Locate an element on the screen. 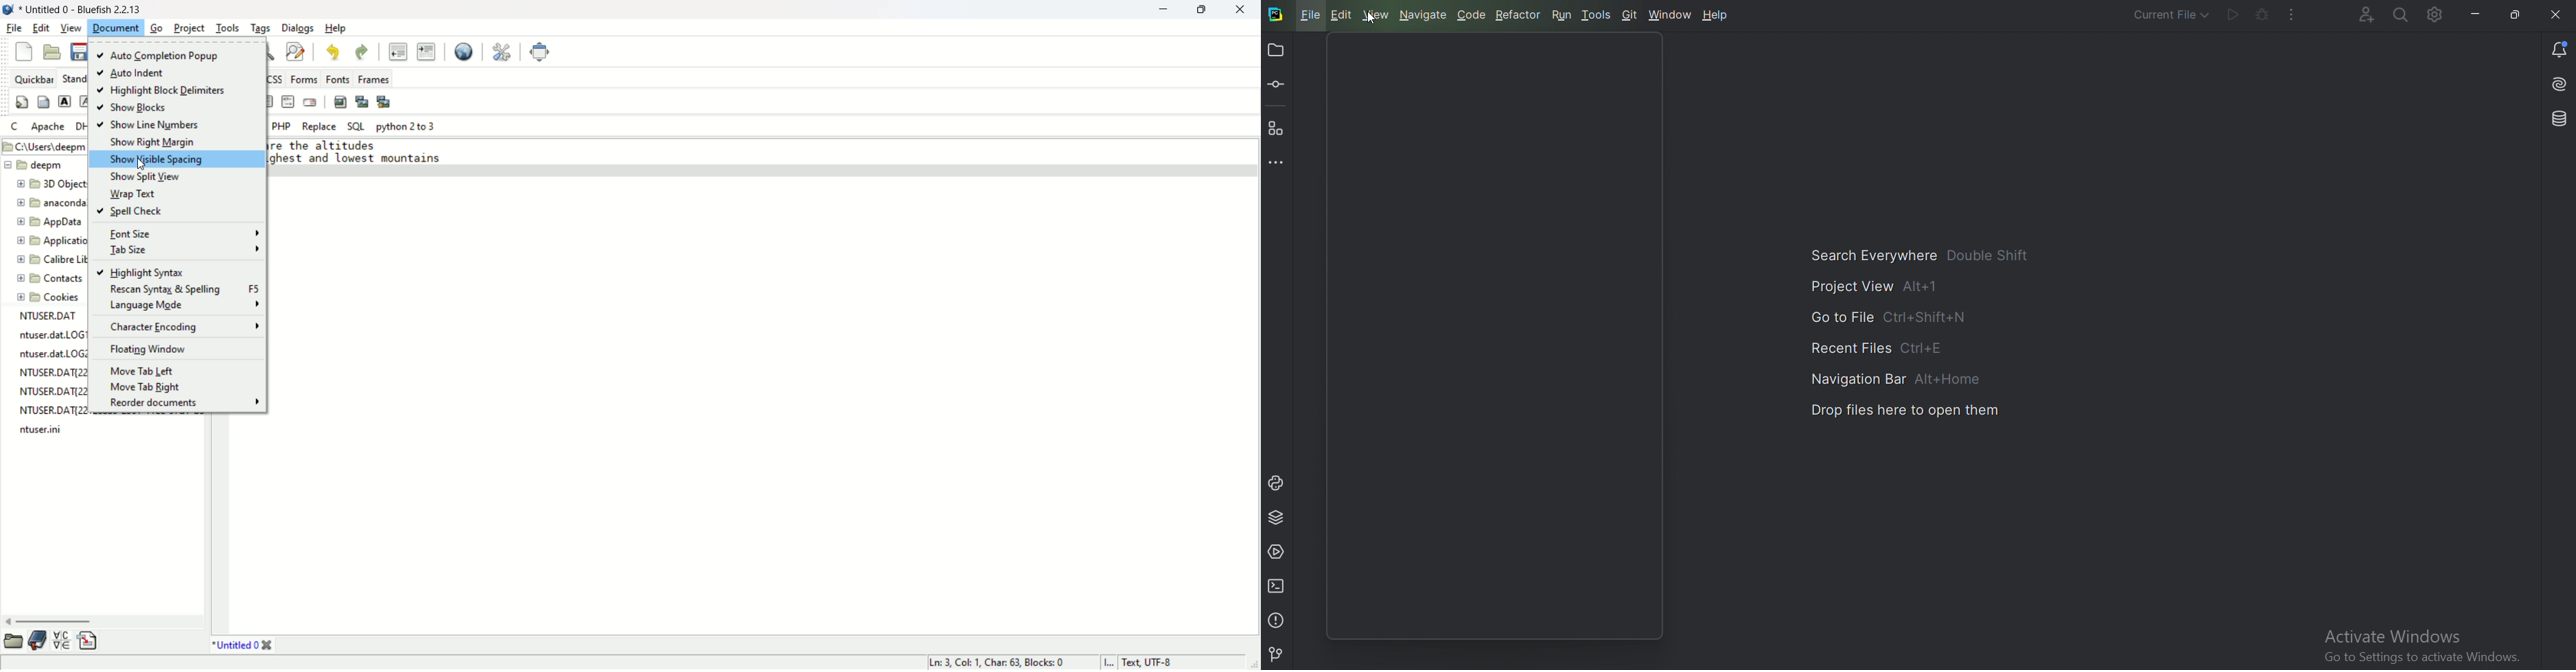 This screenshot has height=672, width=2576. horizontal scroll bar is located at coordinates (101, 620).